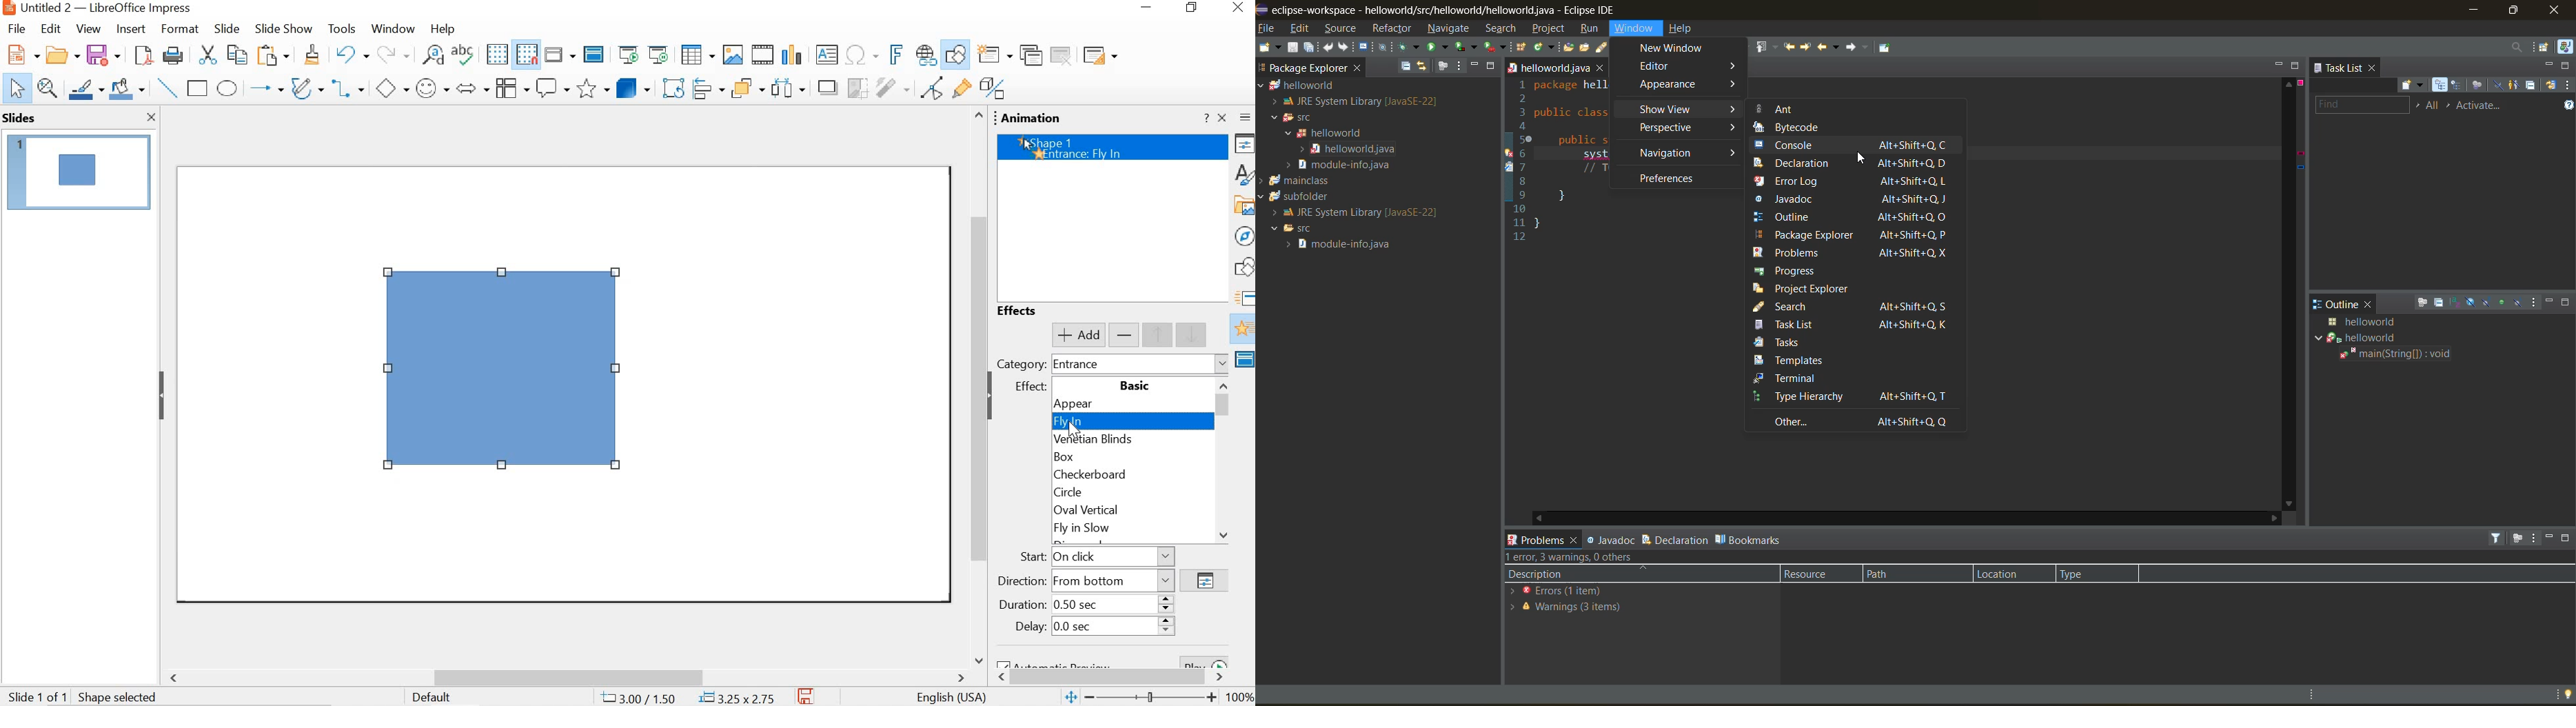 The image size is (2576, 728). I want to click on category, so click(1021, 365).